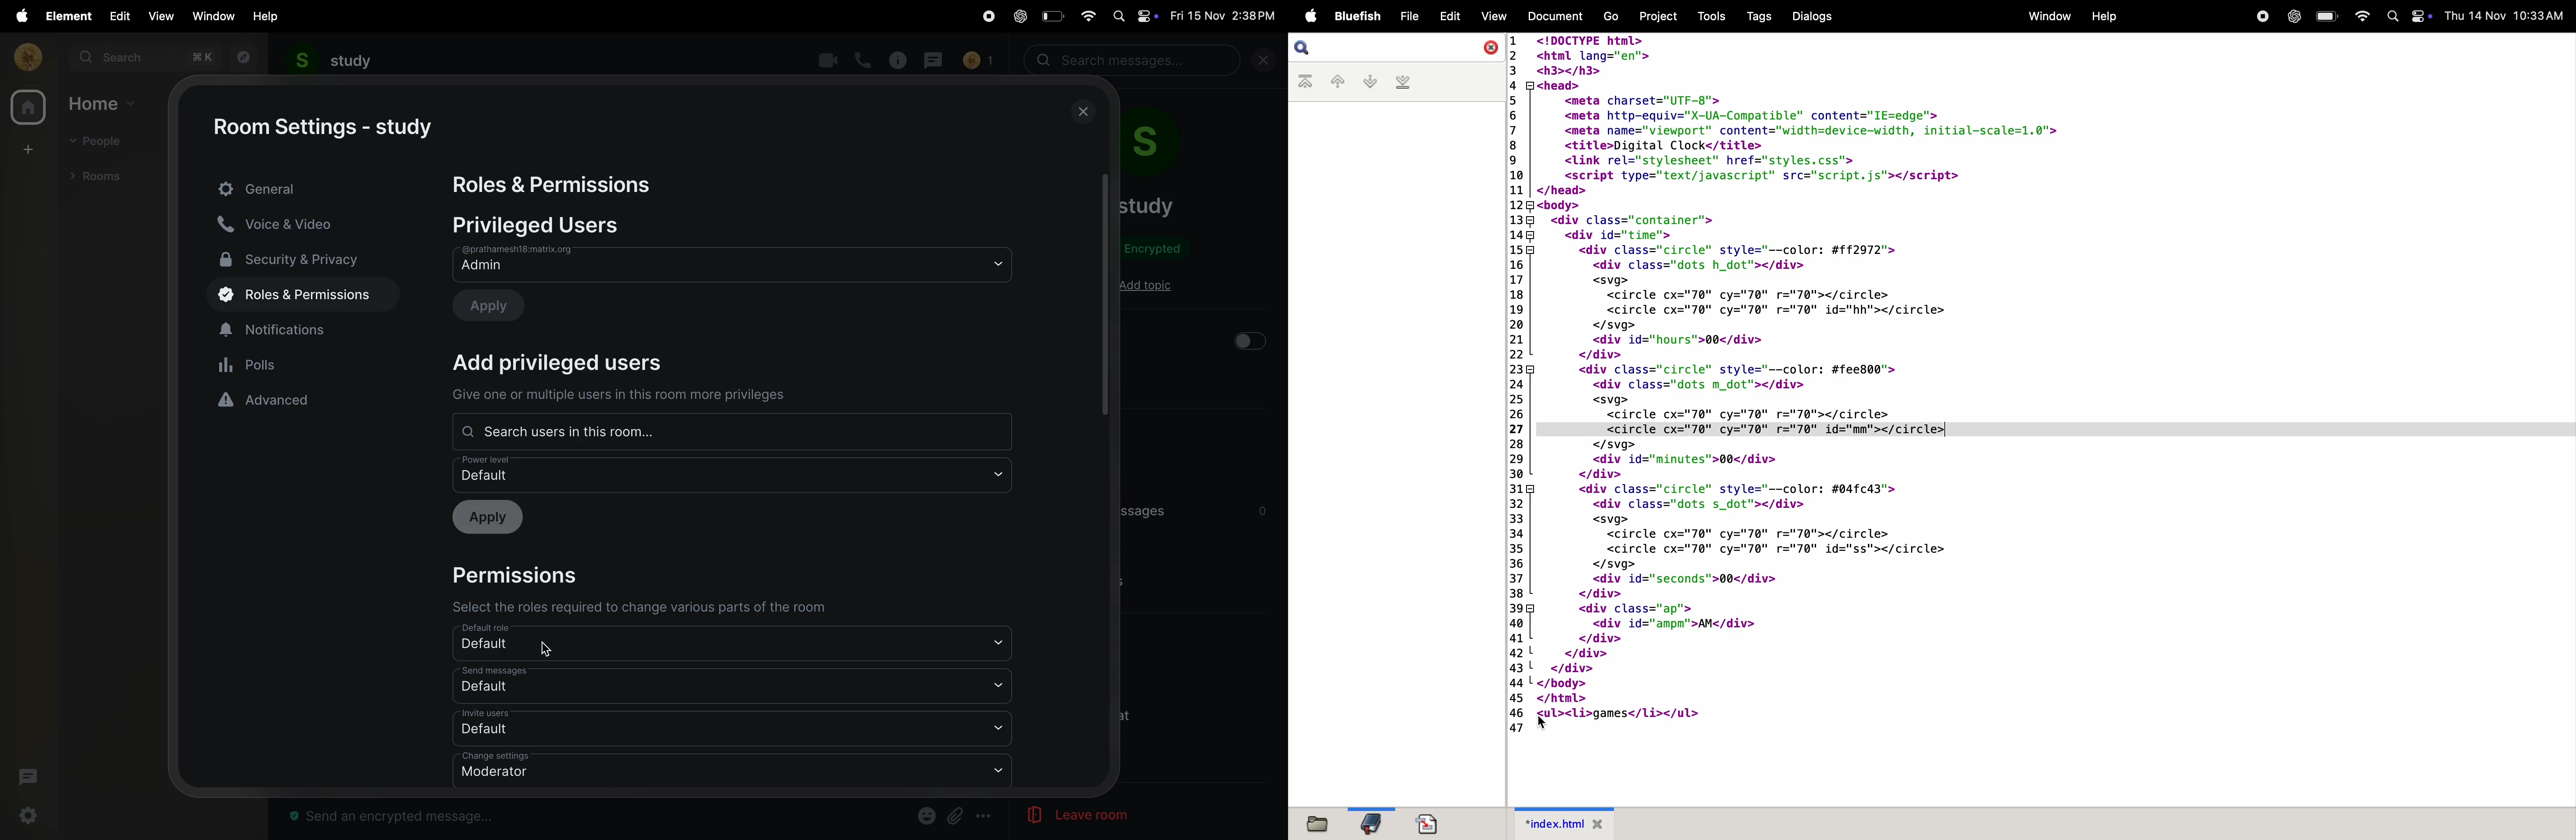  Describe the element at coordinates (26, 148) in the screenshot. I see `create space` at that location.